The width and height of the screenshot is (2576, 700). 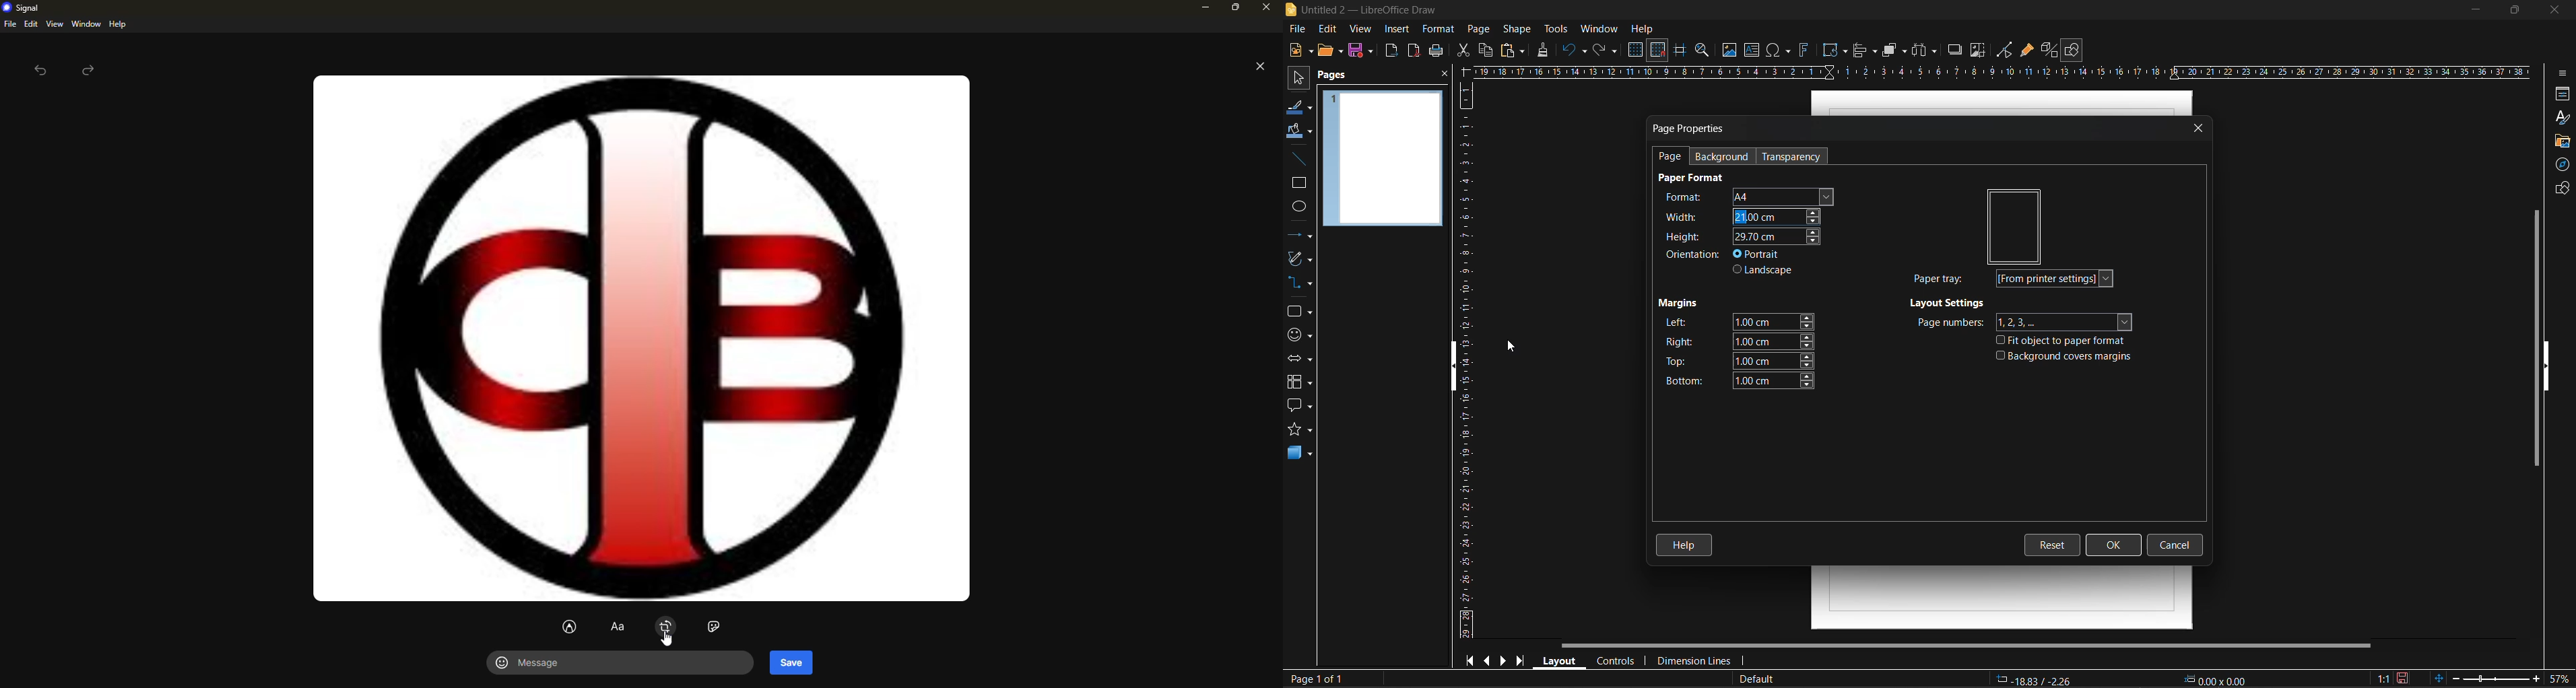 What do you see at coordinates (1950, 305) in the screenshot?
I see `layout settings` at bounding box center [1950, 305].